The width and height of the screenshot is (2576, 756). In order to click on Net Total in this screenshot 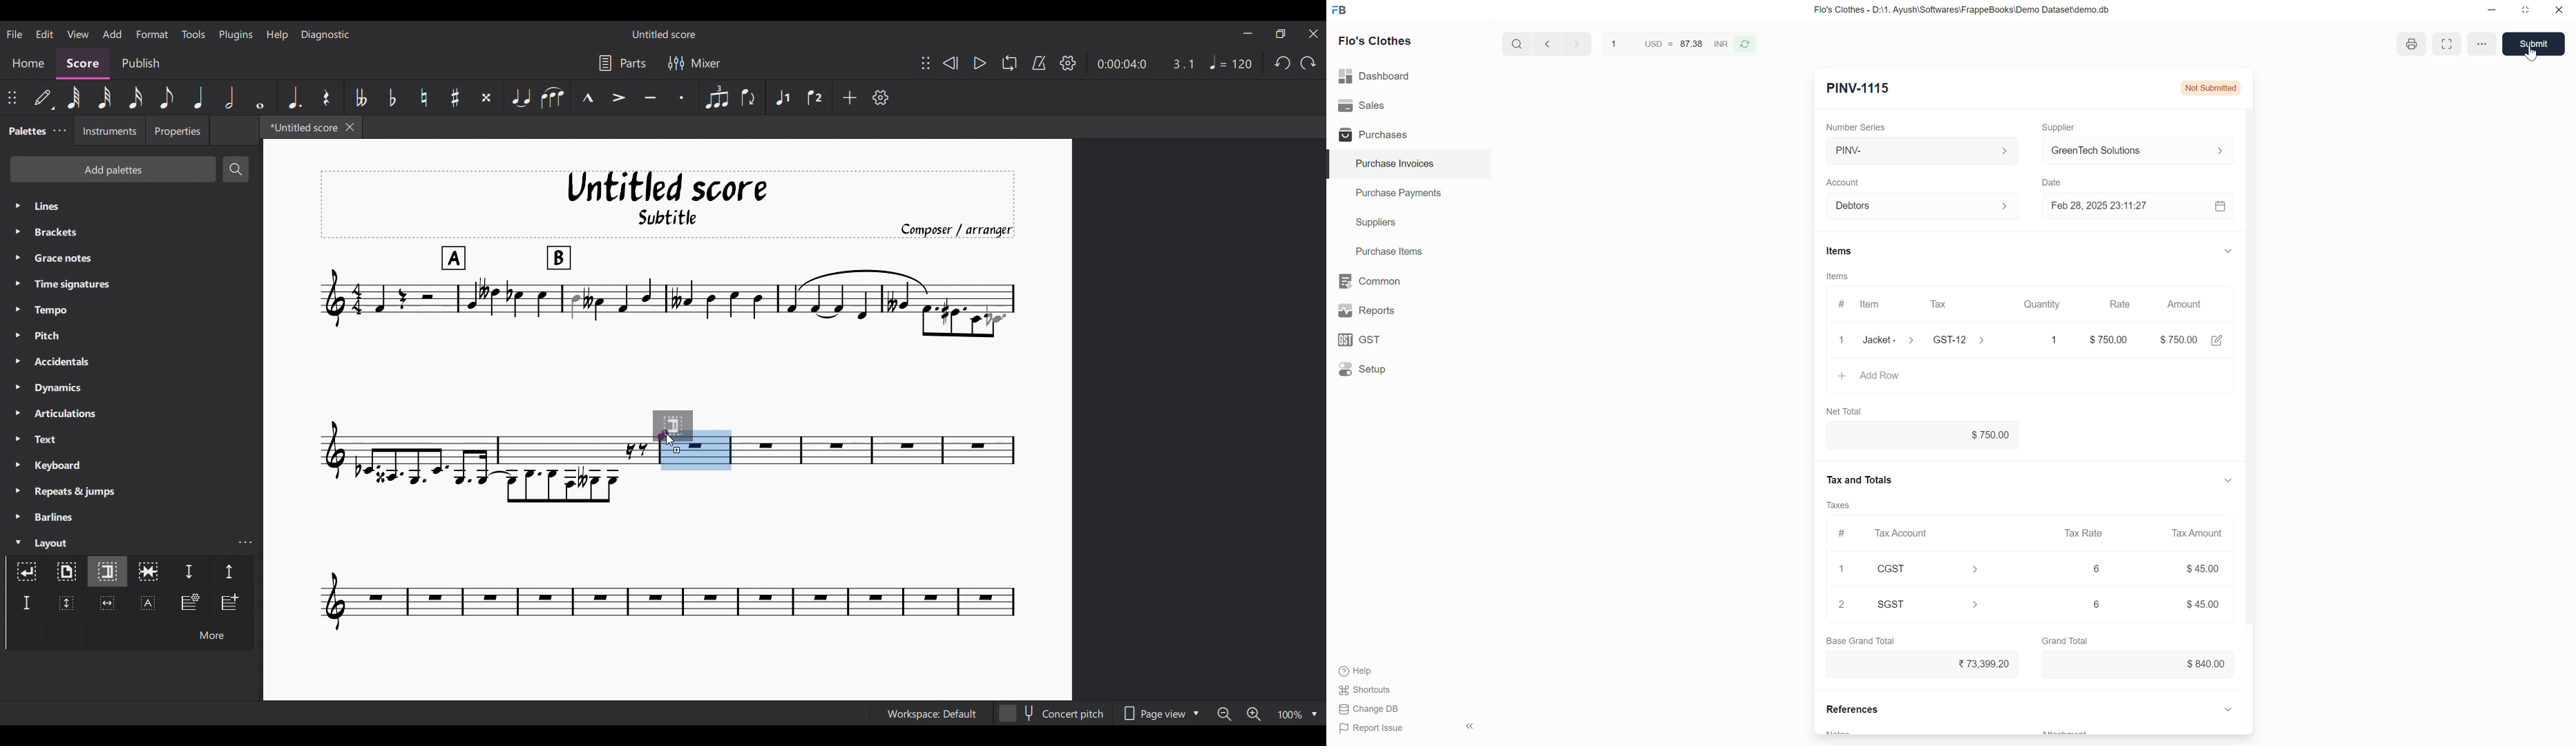, I will do `click(1844, 412)`.